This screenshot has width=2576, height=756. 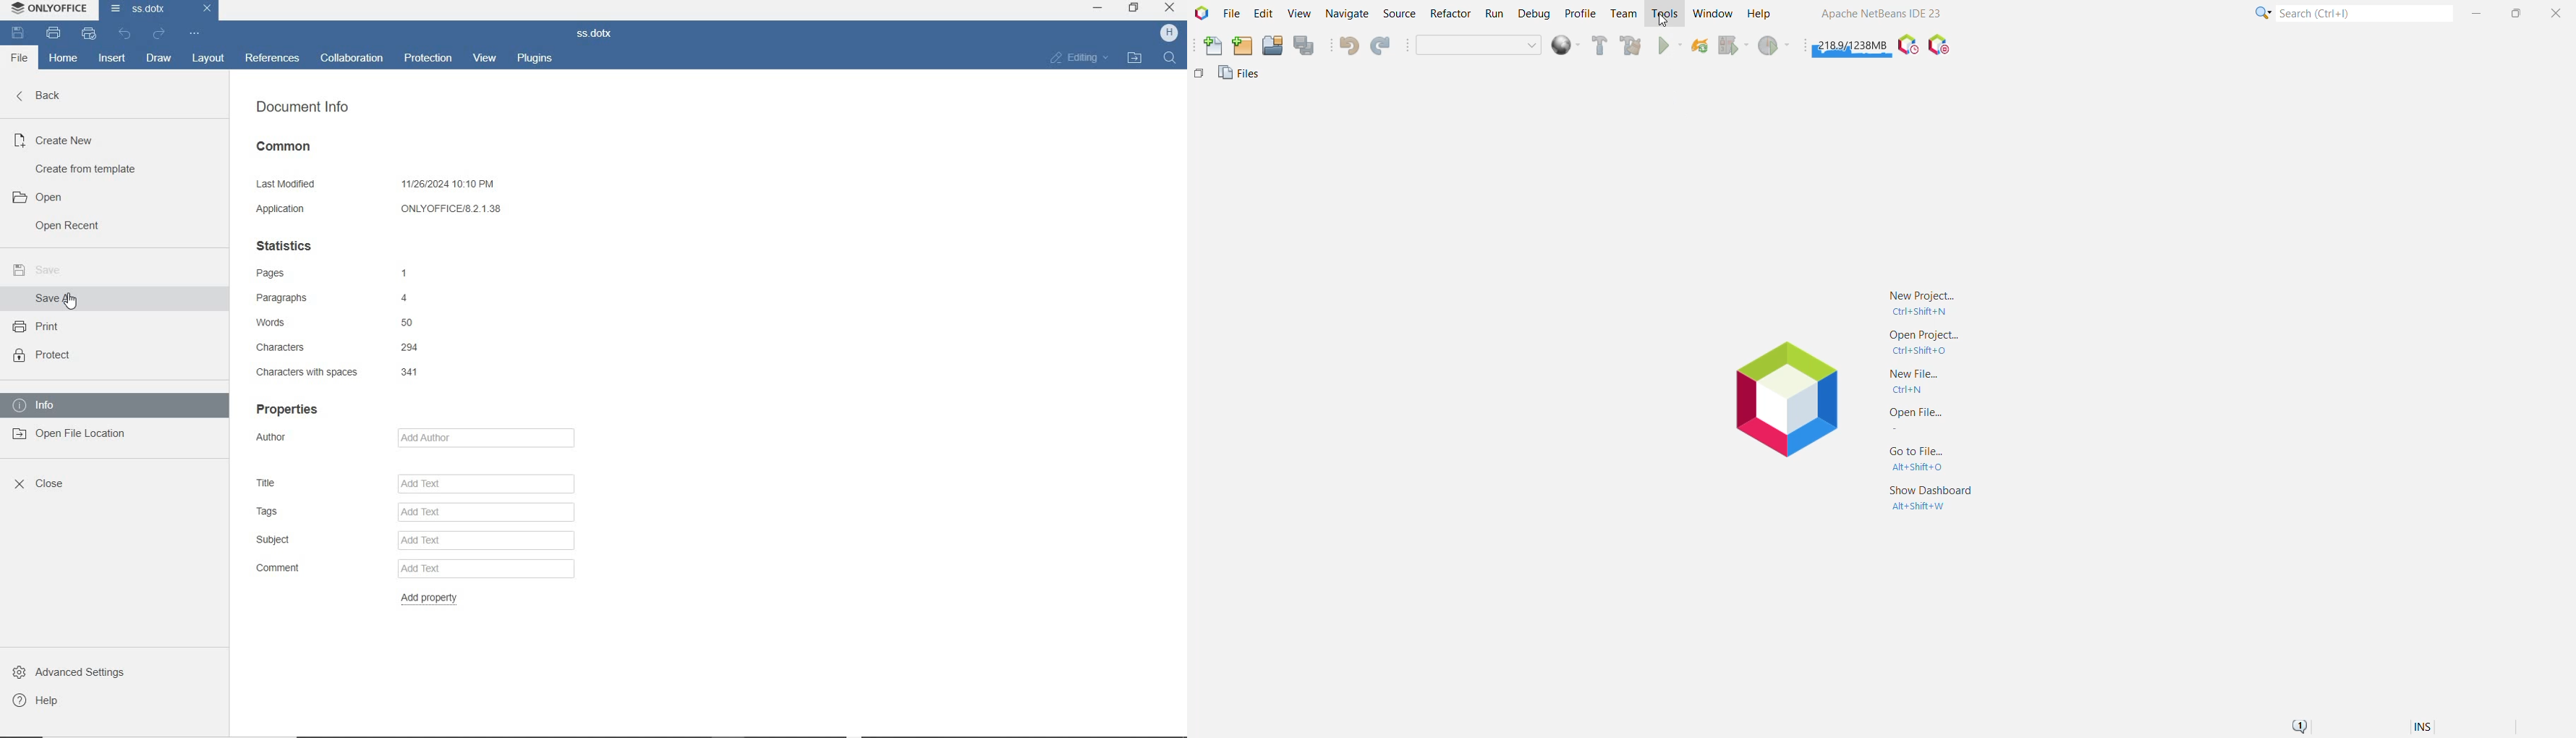 I want to click on STATISTICS, so click(x=297, y=246).